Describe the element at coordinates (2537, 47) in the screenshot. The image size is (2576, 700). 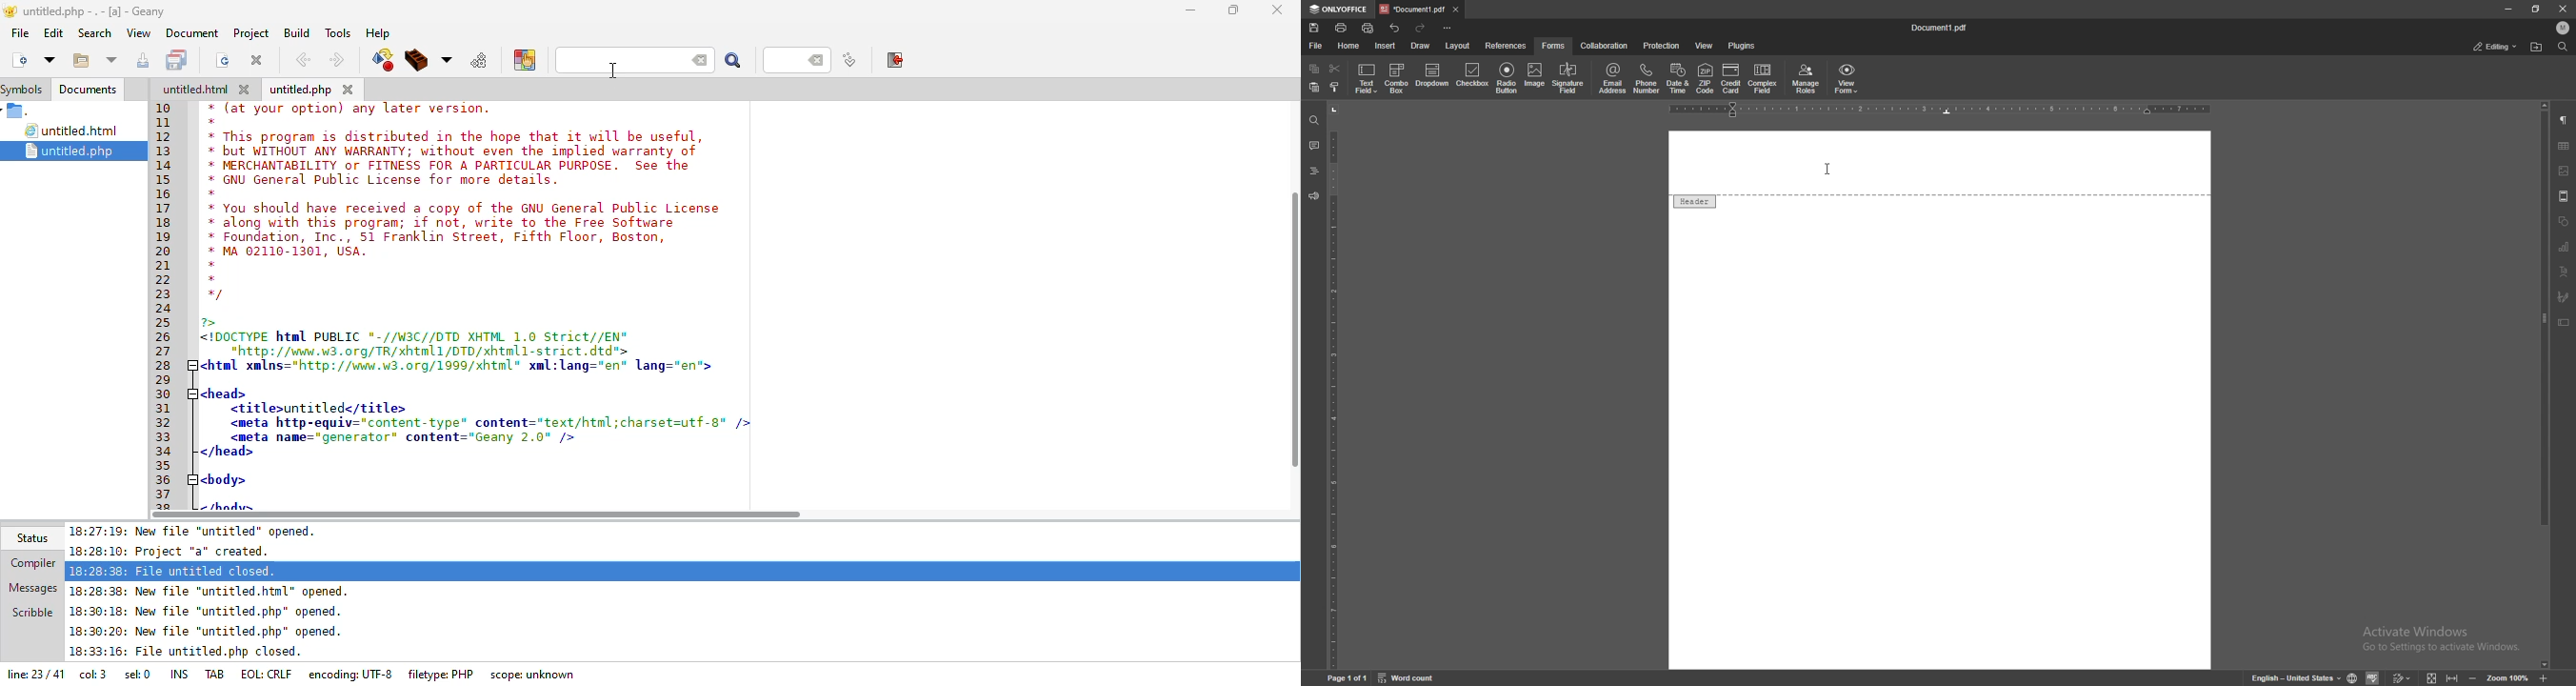
I see `find location` at that location.